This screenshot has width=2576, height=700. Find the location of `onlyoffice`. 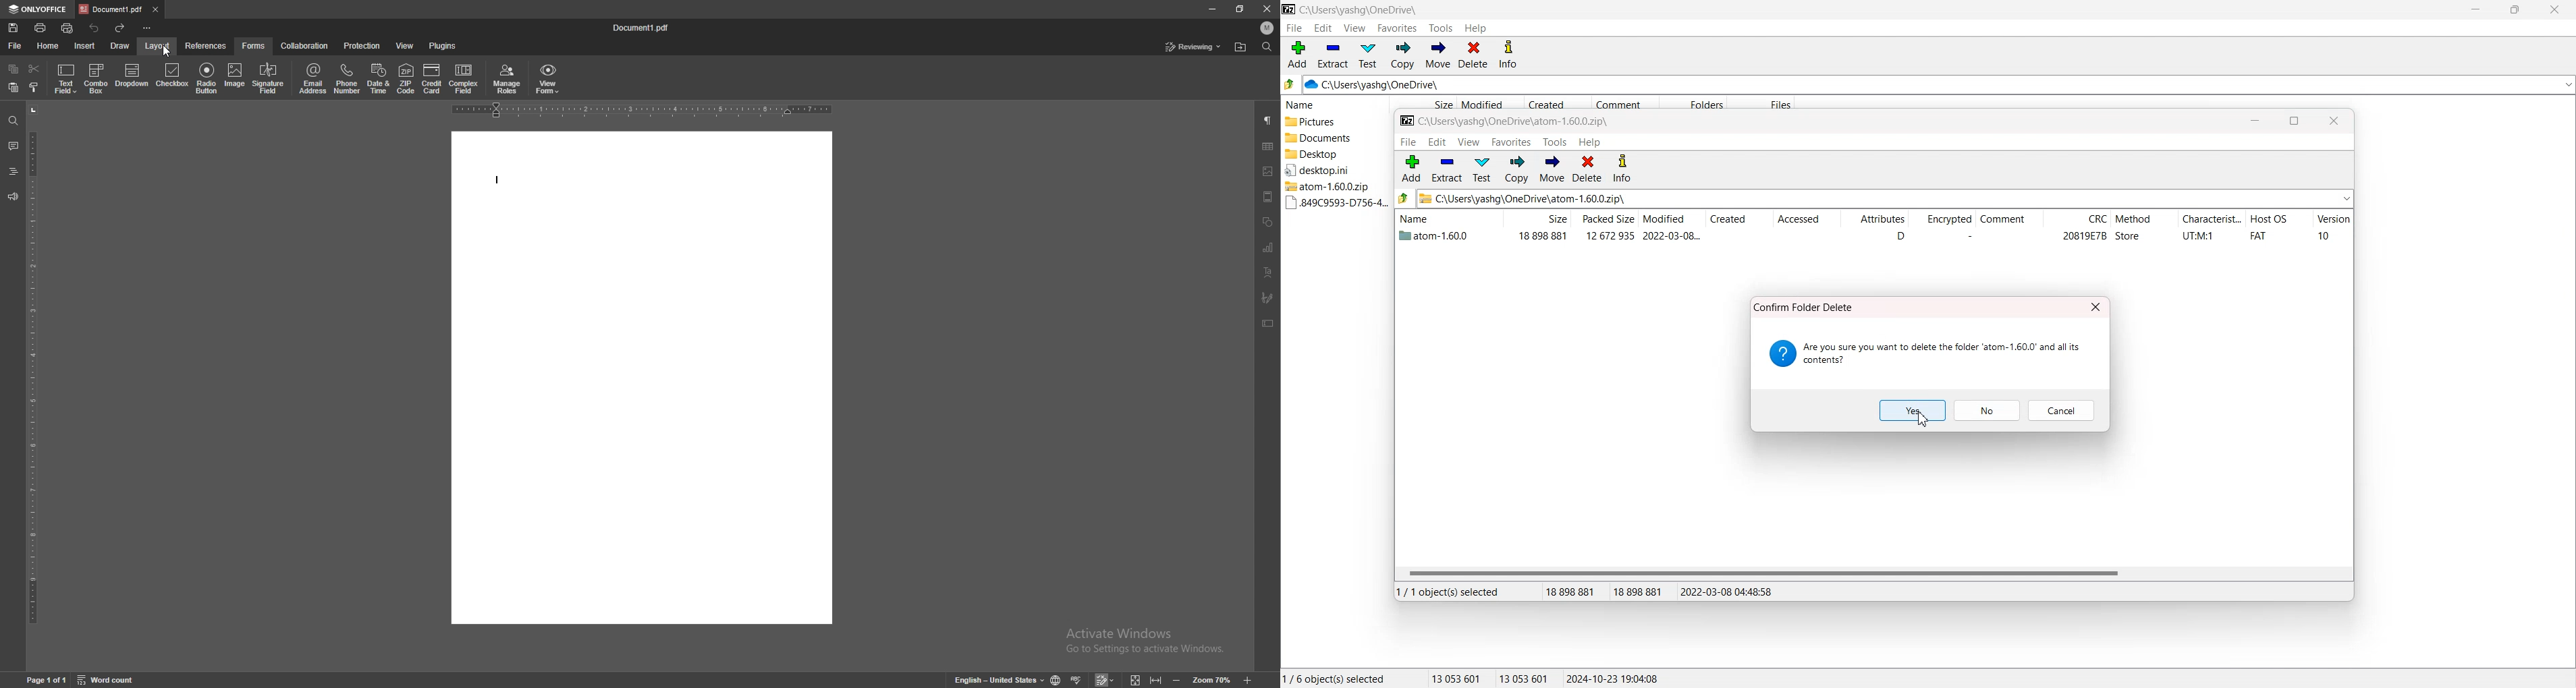

onlyoffice is located at coordinates (38, 10).